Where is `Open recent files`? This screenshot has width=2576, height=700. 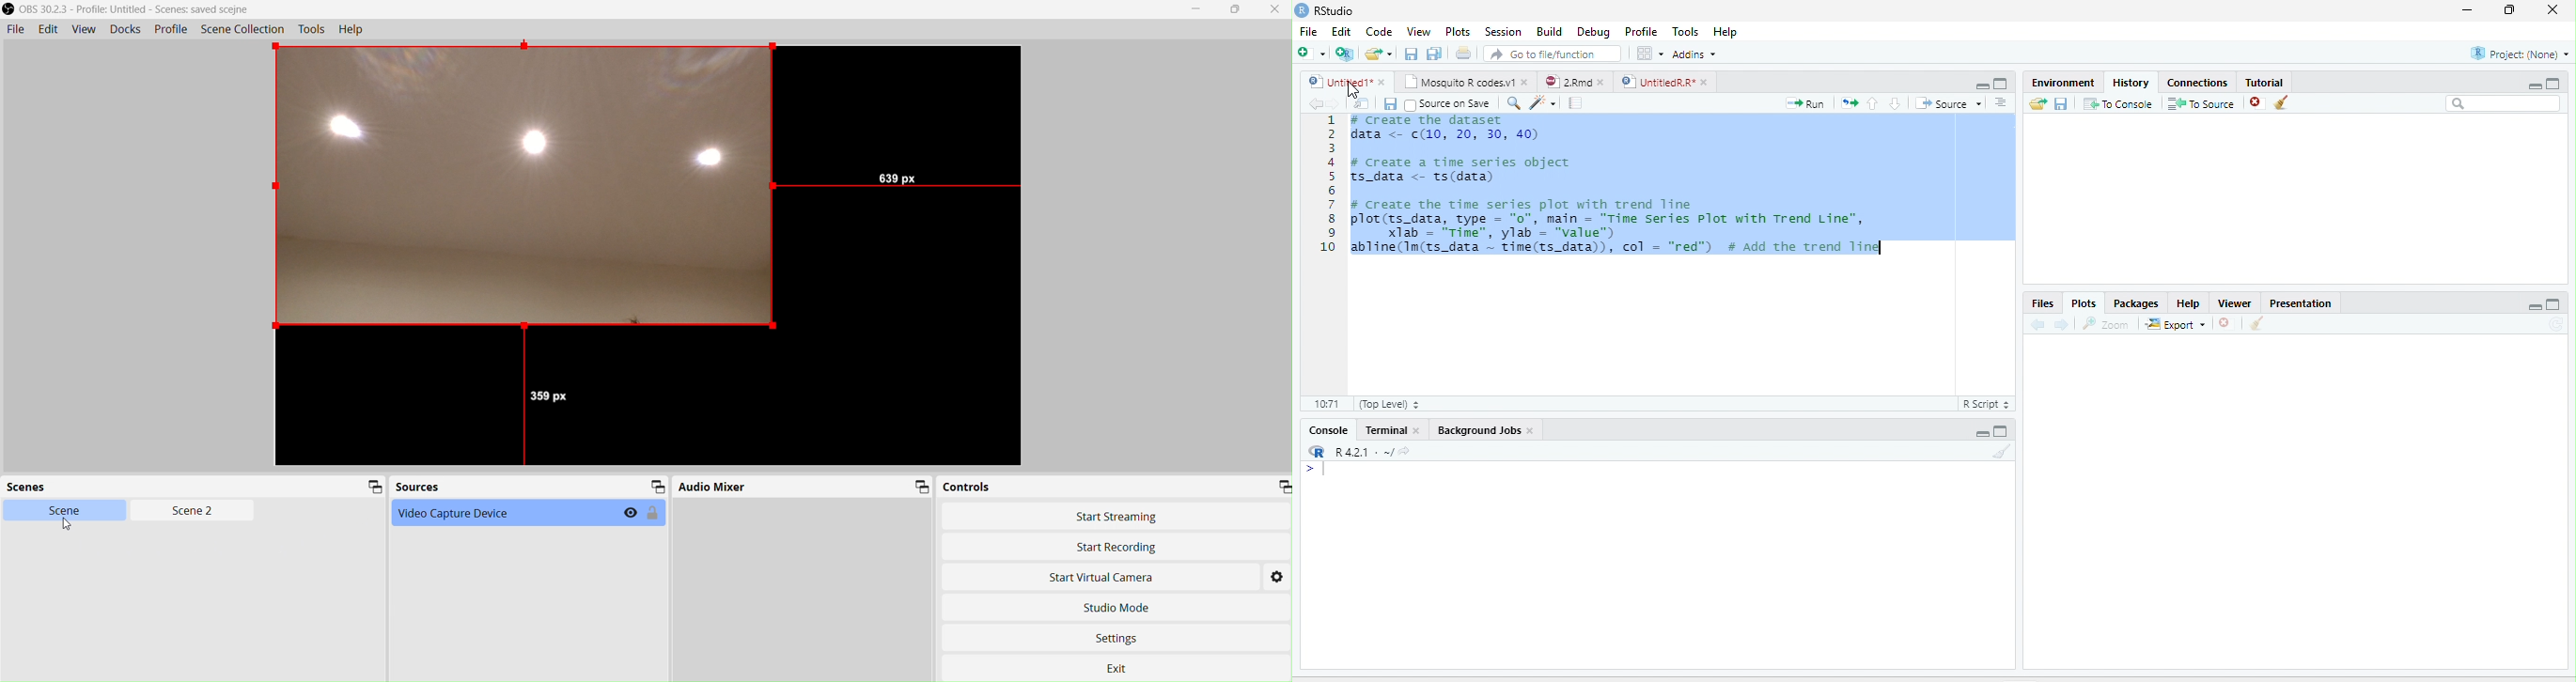
Open recent files is located at coordinates (1390, 54).